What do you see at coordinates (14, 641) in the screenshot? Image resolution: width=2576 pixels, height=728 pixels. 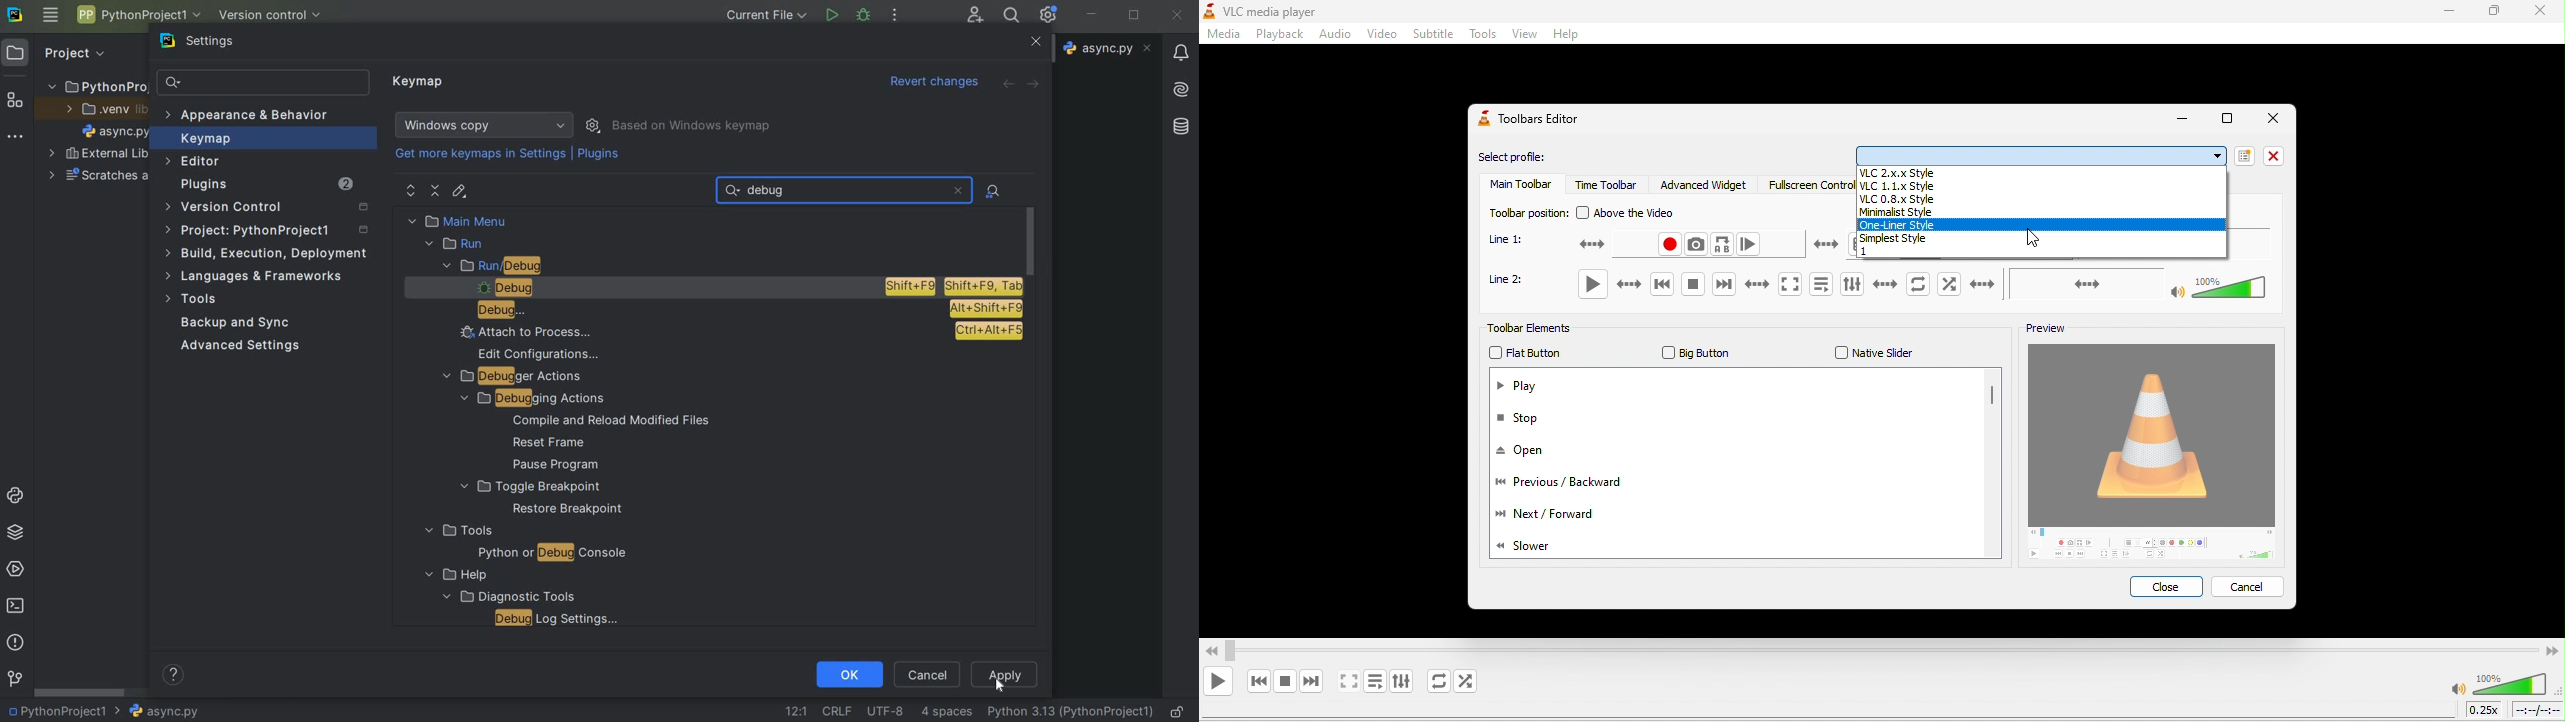 I see `problems` at bounding box center [14, 641].